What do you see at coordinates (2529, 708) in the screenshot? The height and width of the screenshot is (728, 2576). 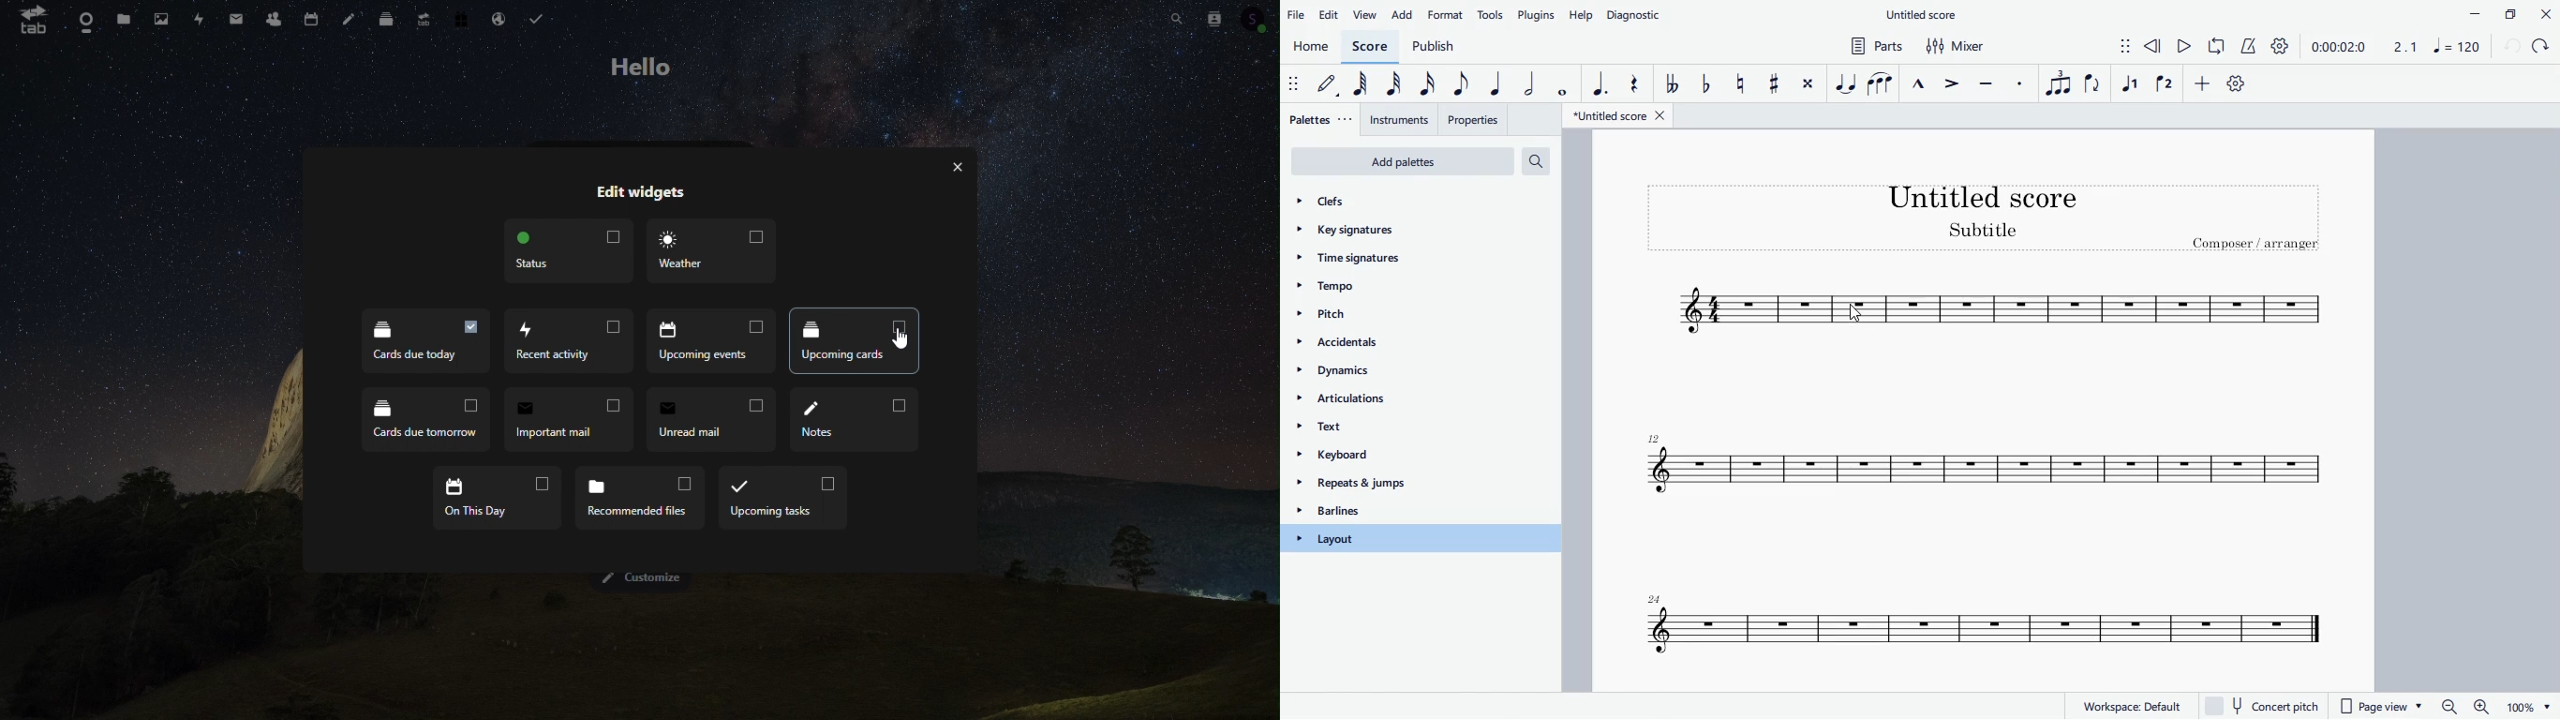 I see `page zoom level` at bounding box center [2529, 708].